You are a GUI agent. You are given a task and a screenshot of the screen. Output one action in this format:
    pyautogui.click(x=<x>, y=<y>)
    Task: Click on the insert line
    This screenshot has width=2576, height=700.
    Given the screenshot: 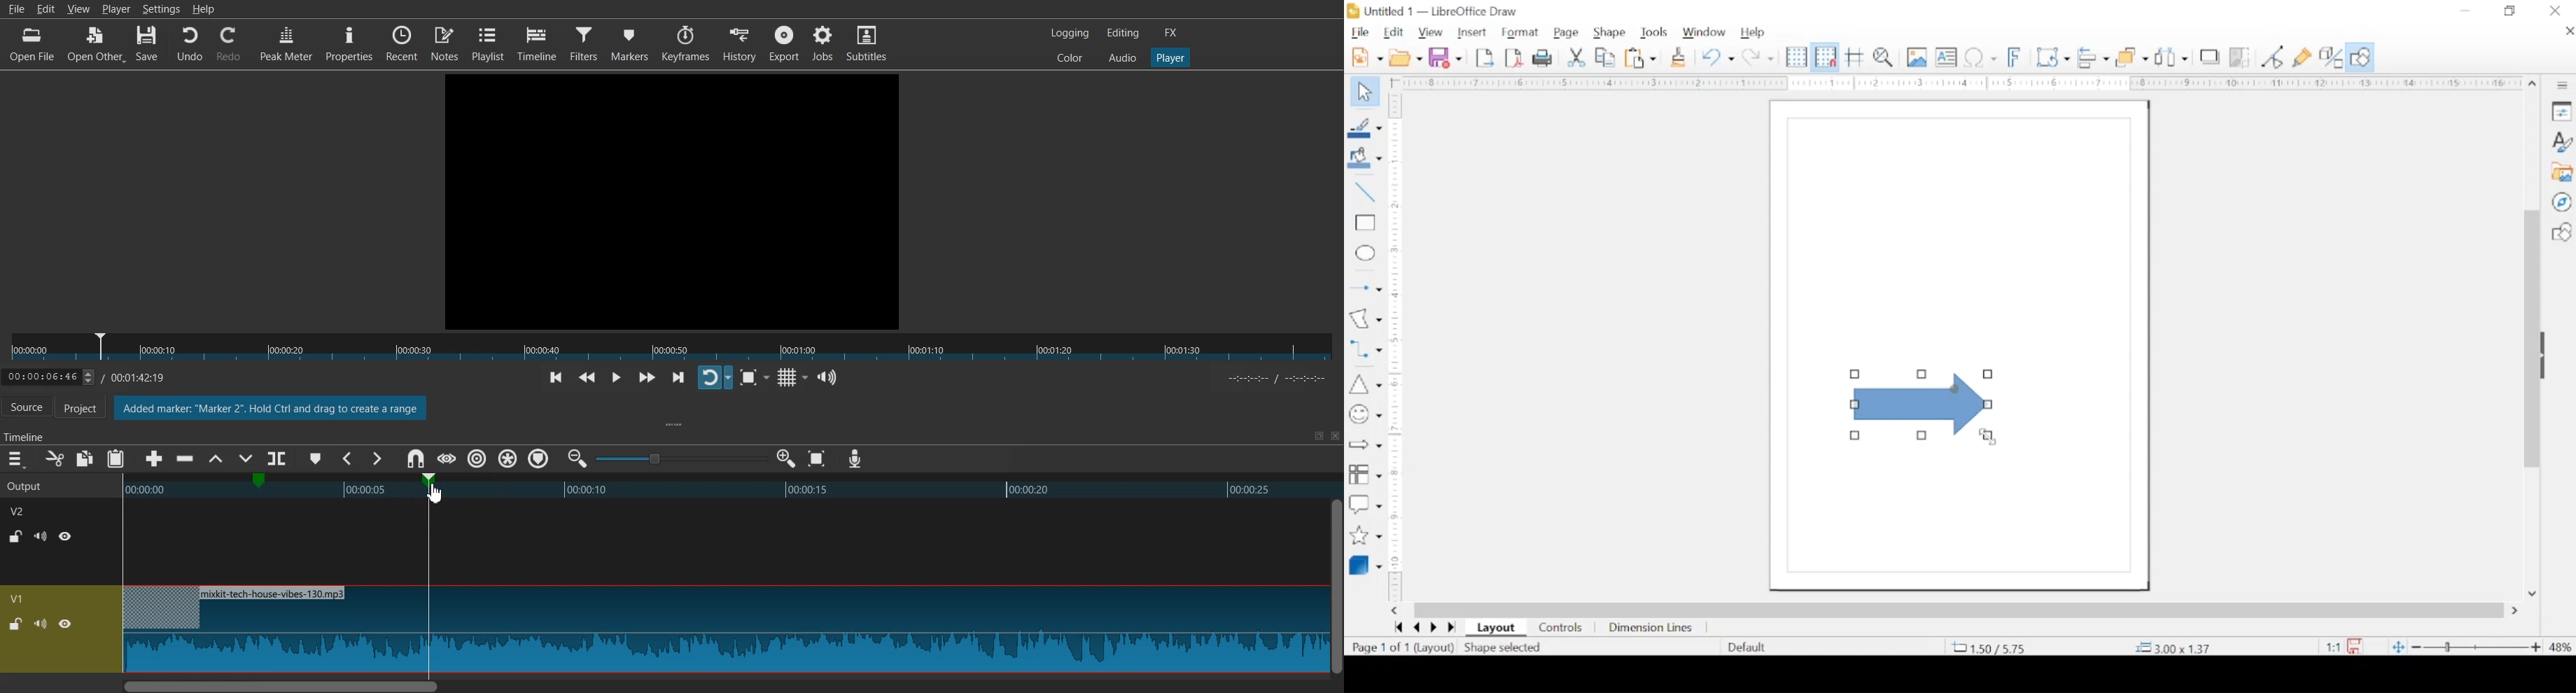 What is the action you would take?
    pyautogui.click(x=1365, y=192)
    